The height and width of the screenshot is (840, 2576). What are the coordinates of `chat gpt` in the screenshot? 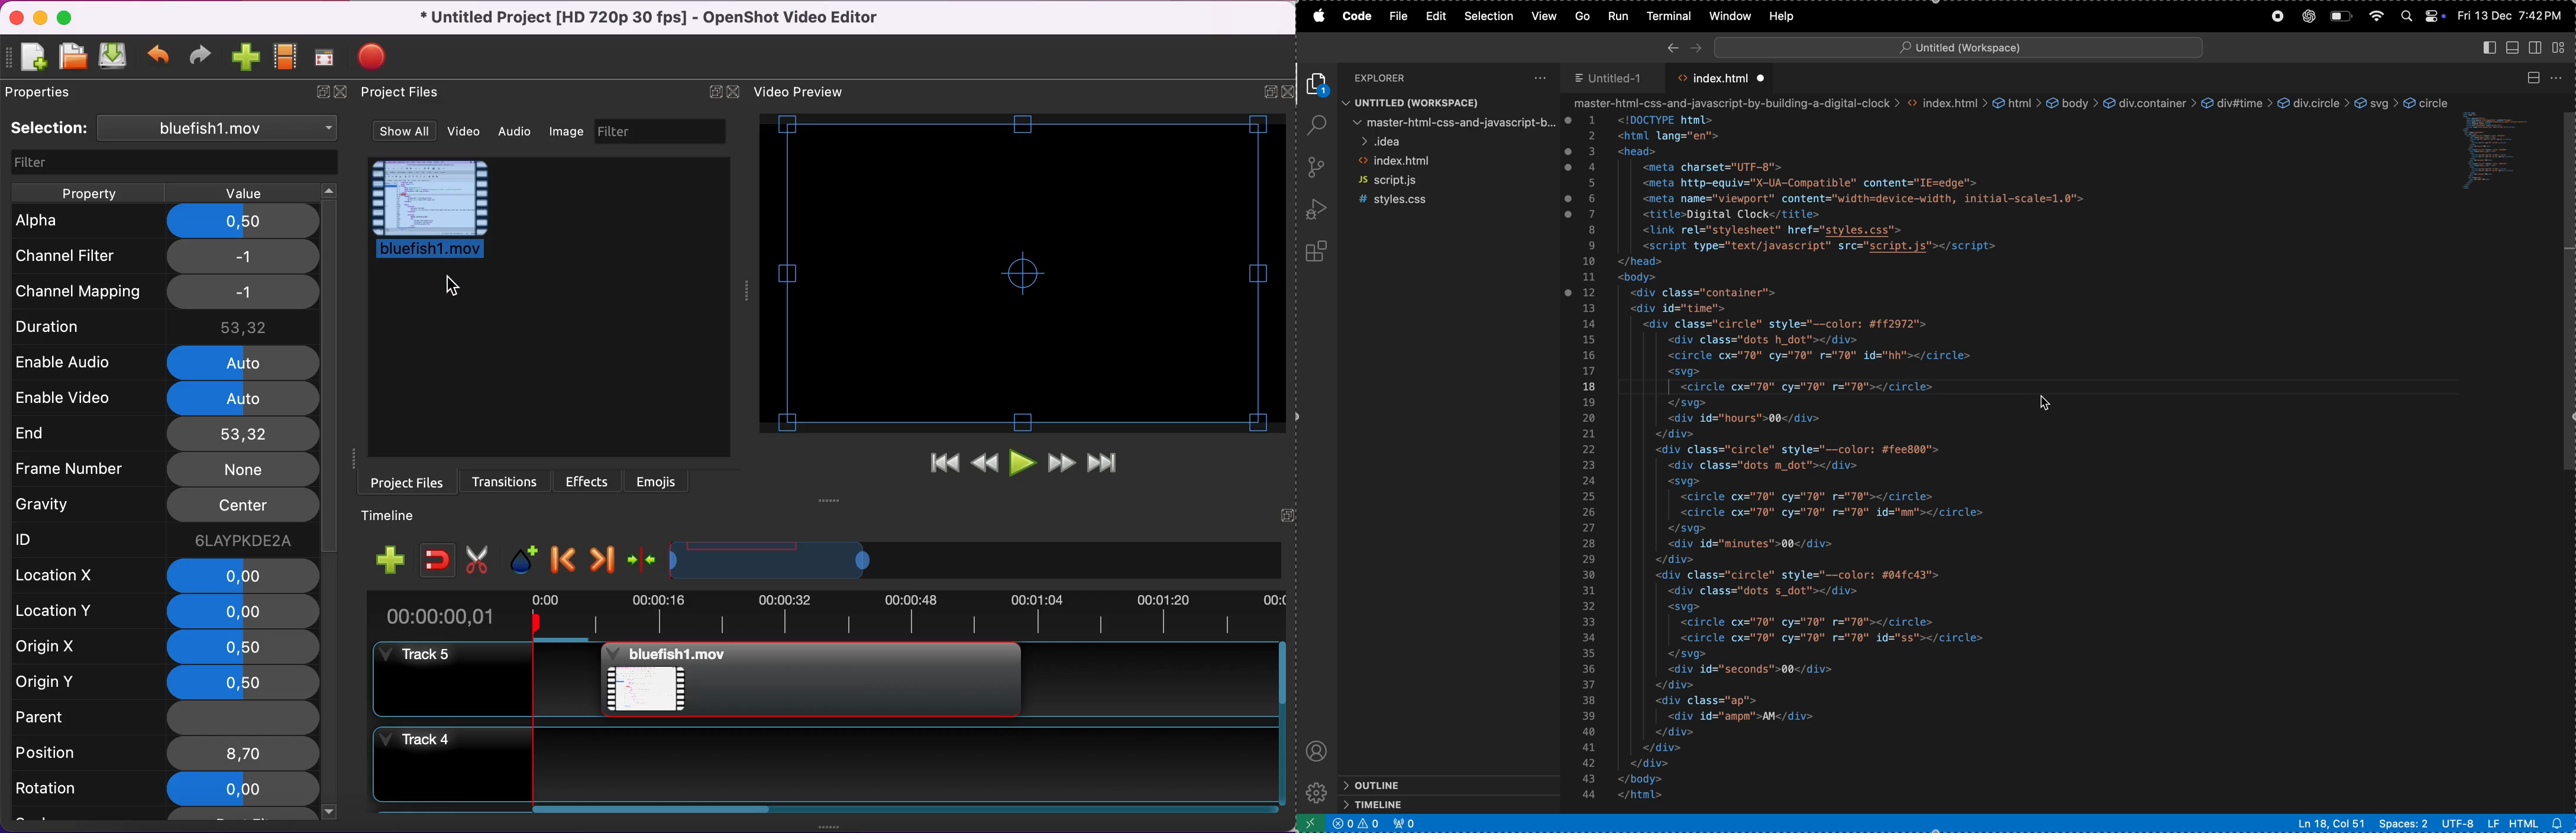 It's located at (2308, 16).